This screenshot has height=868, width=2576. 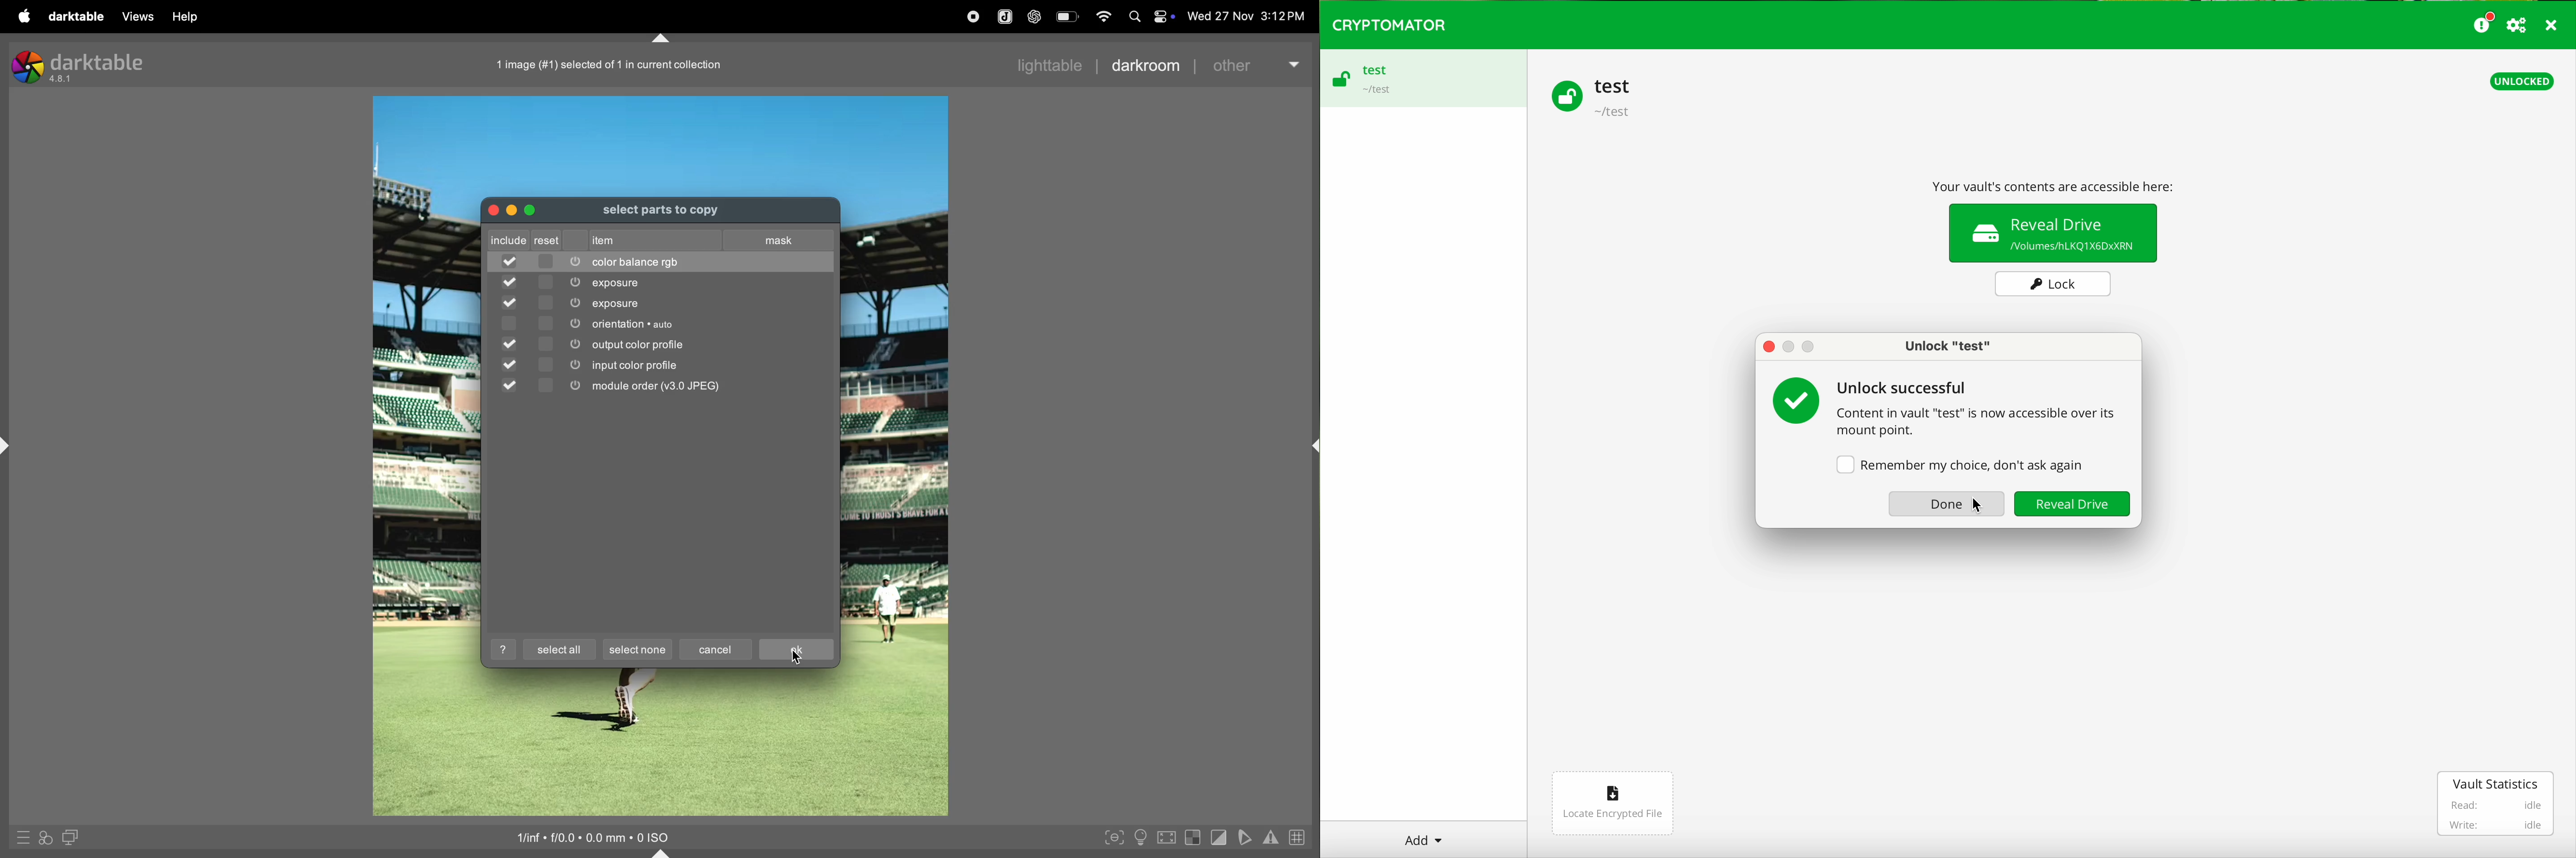 I want to click on iso, so click(x=600, y=837).